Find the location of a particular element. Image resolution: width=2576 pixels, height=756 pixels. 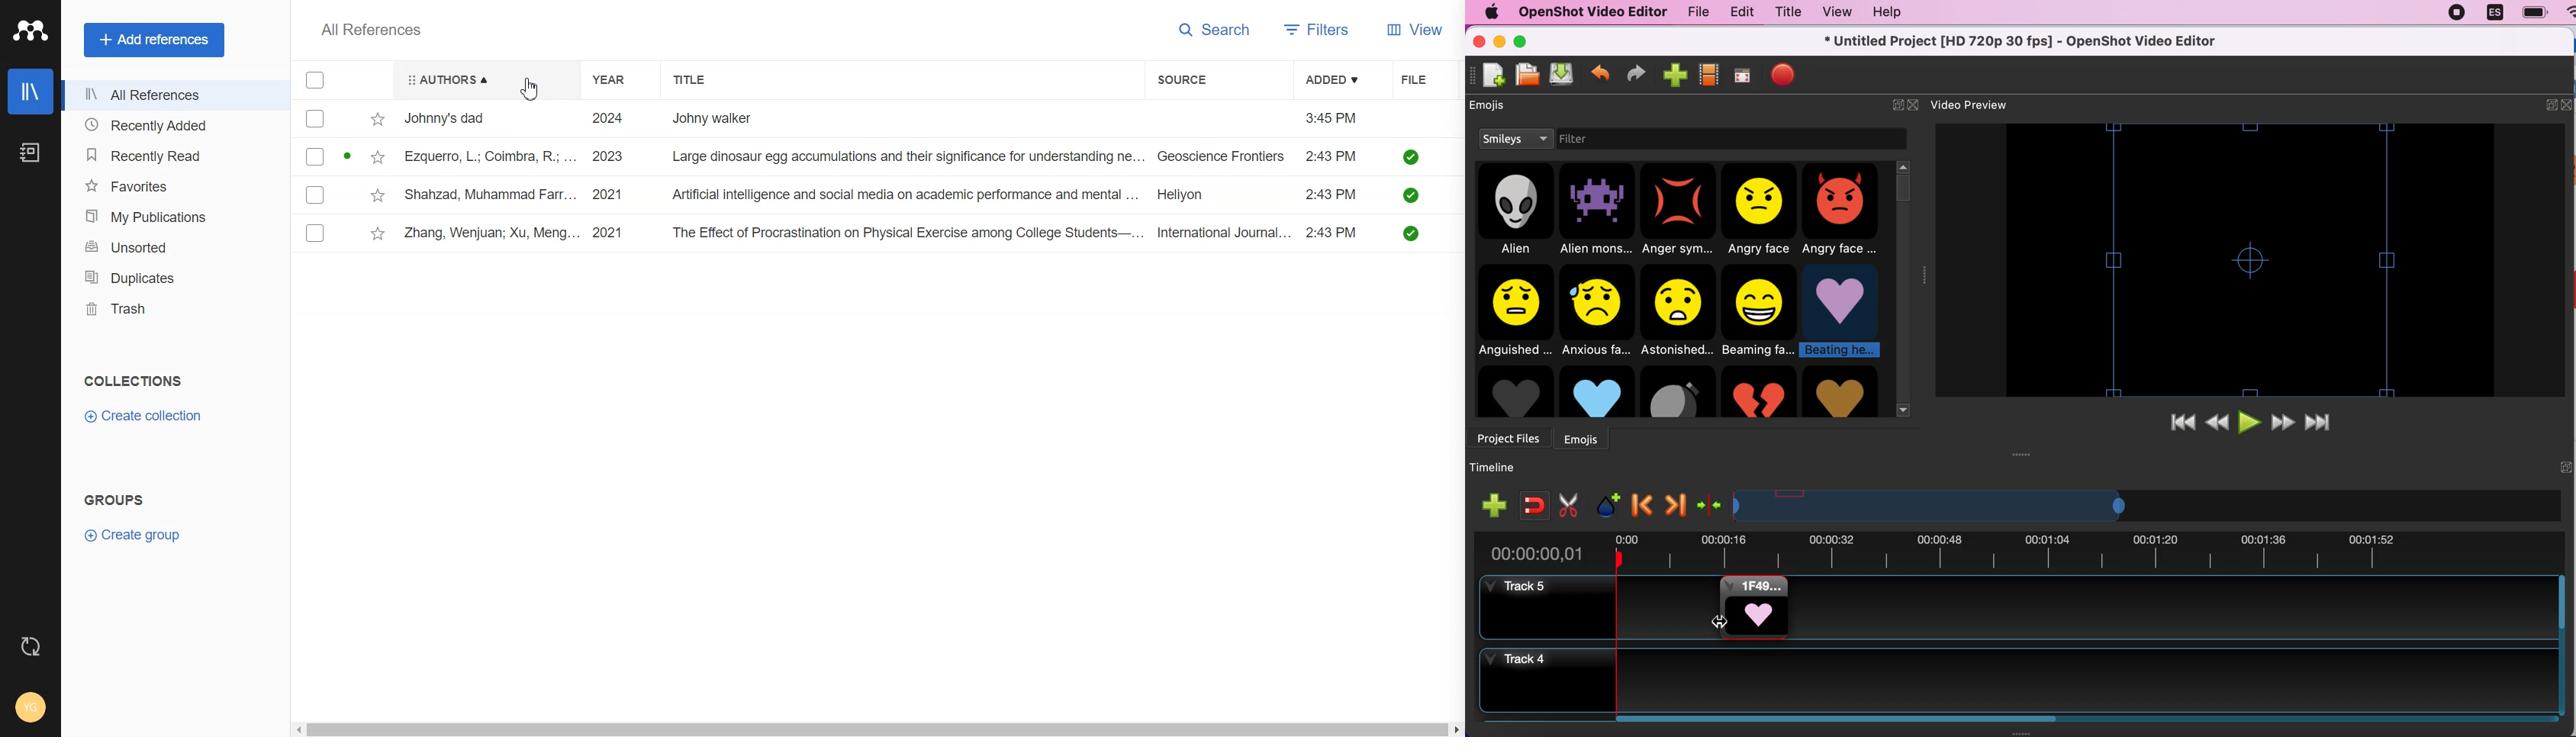

fast forward is located at coordinates (2282, 420).